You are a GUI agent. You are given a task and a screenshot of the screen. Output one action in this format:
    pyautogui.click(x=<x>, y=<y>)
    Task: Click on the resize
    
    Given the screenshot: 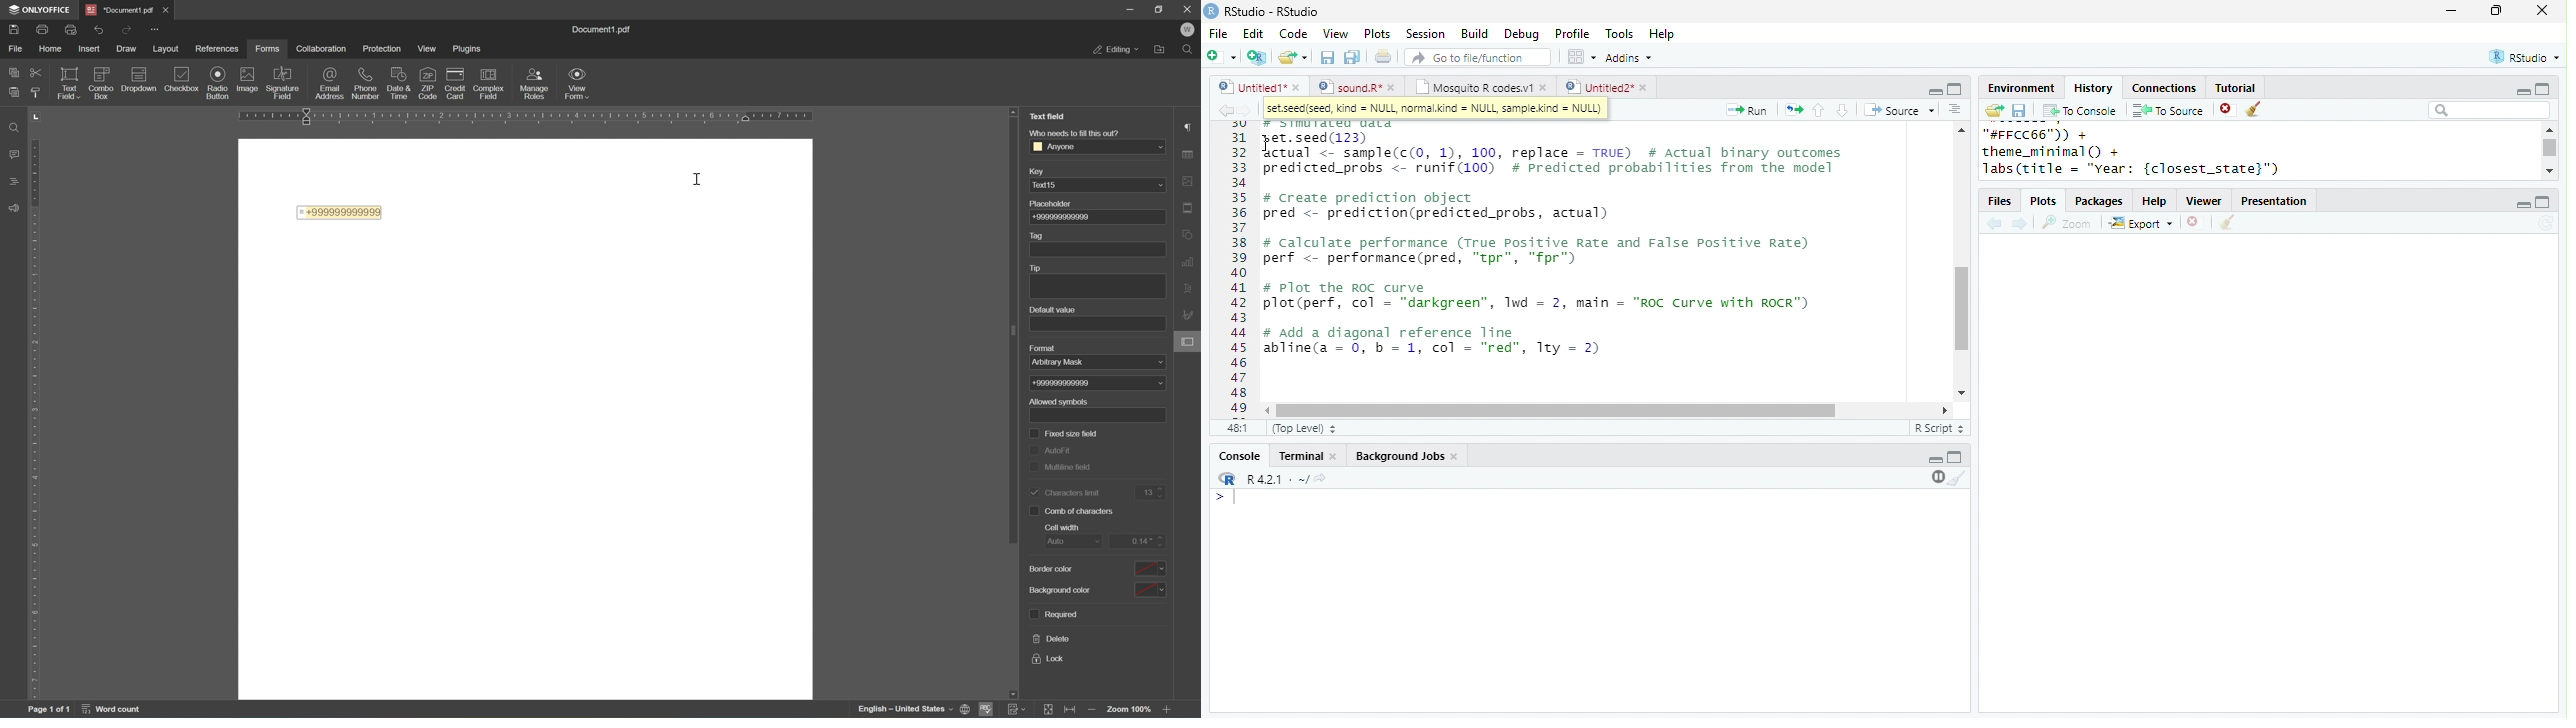 What is the action you would take?
    pyautogui.click(x=2496, y=11)
    